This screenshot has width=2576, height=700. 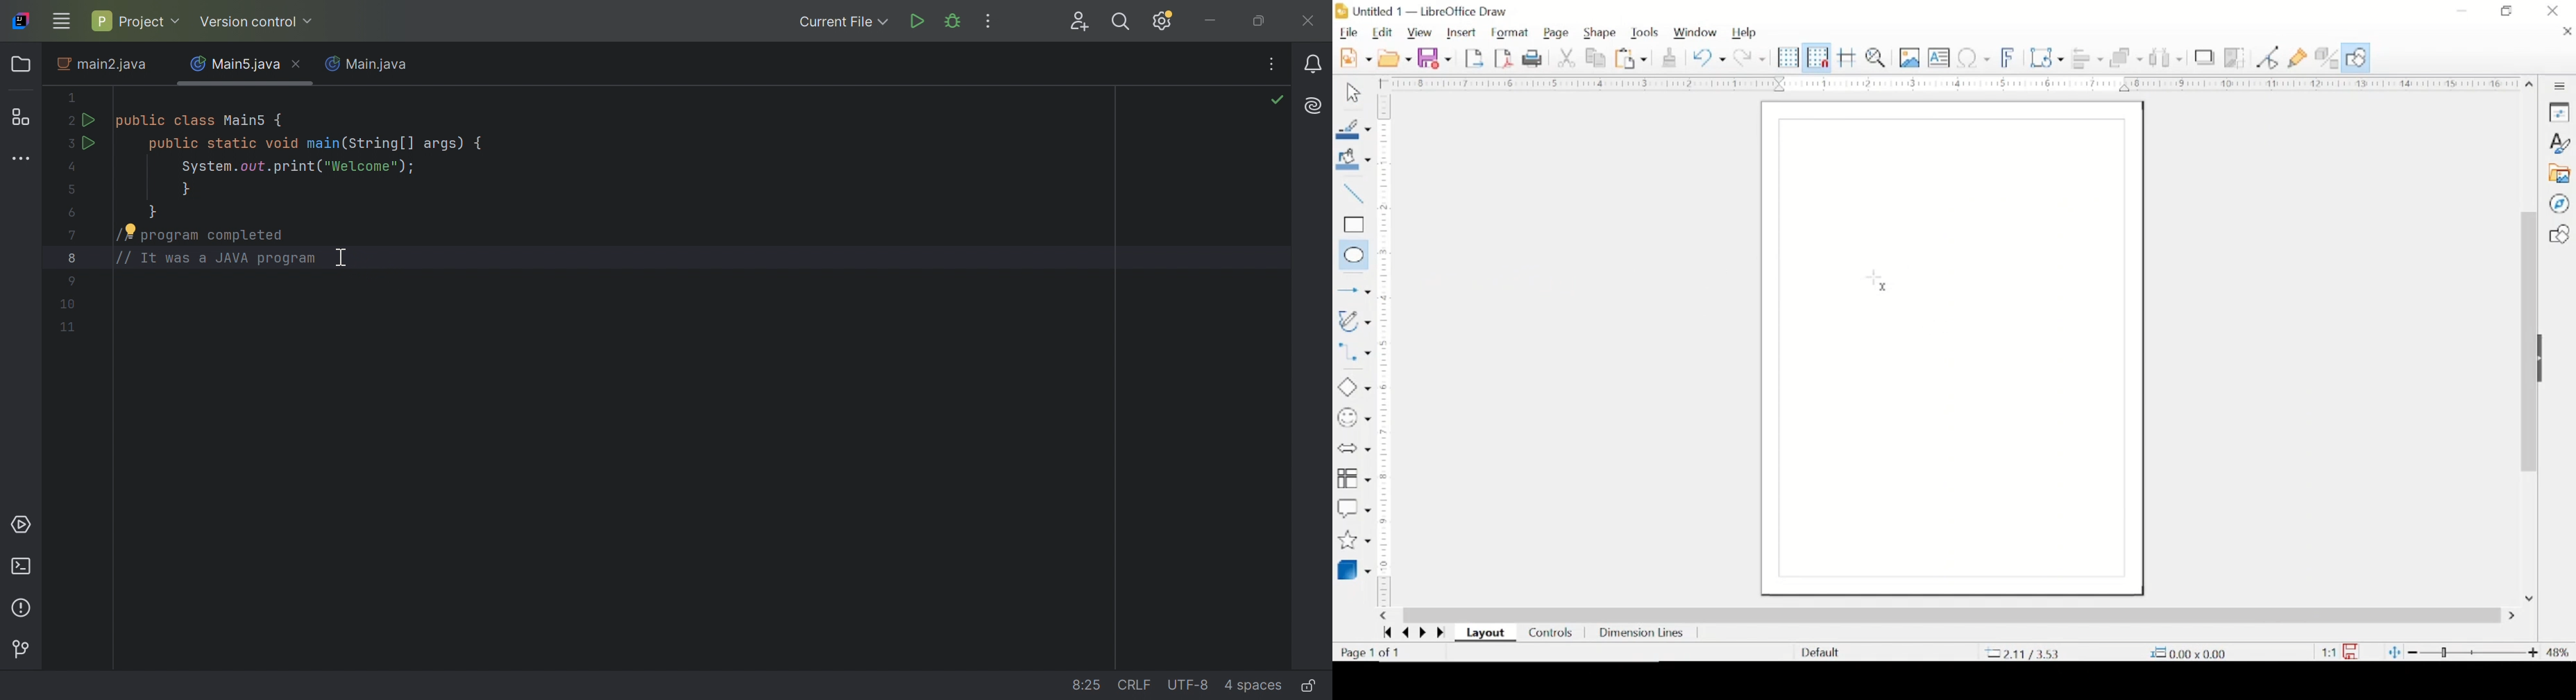 I want to click on show draw functions, so click(x=2358, y=58).